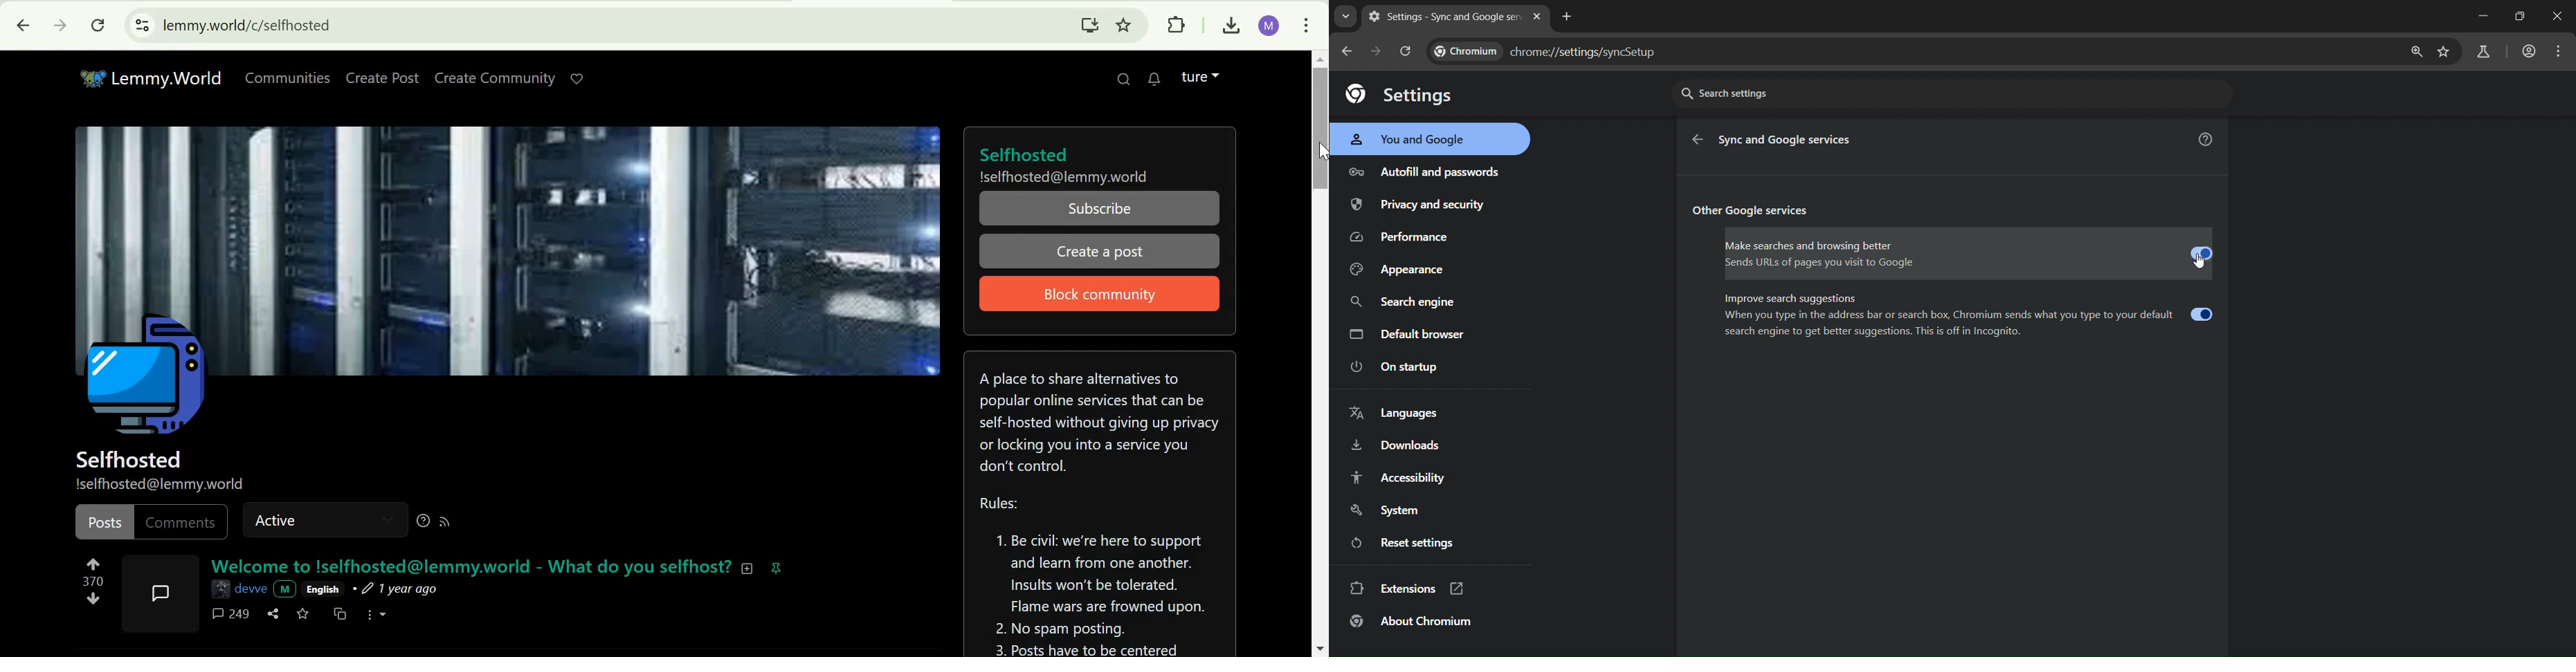  Describe the element at coordinates (1065, 176) in the screenshot. I see `!selfhosted@lemmy.world` at that location.